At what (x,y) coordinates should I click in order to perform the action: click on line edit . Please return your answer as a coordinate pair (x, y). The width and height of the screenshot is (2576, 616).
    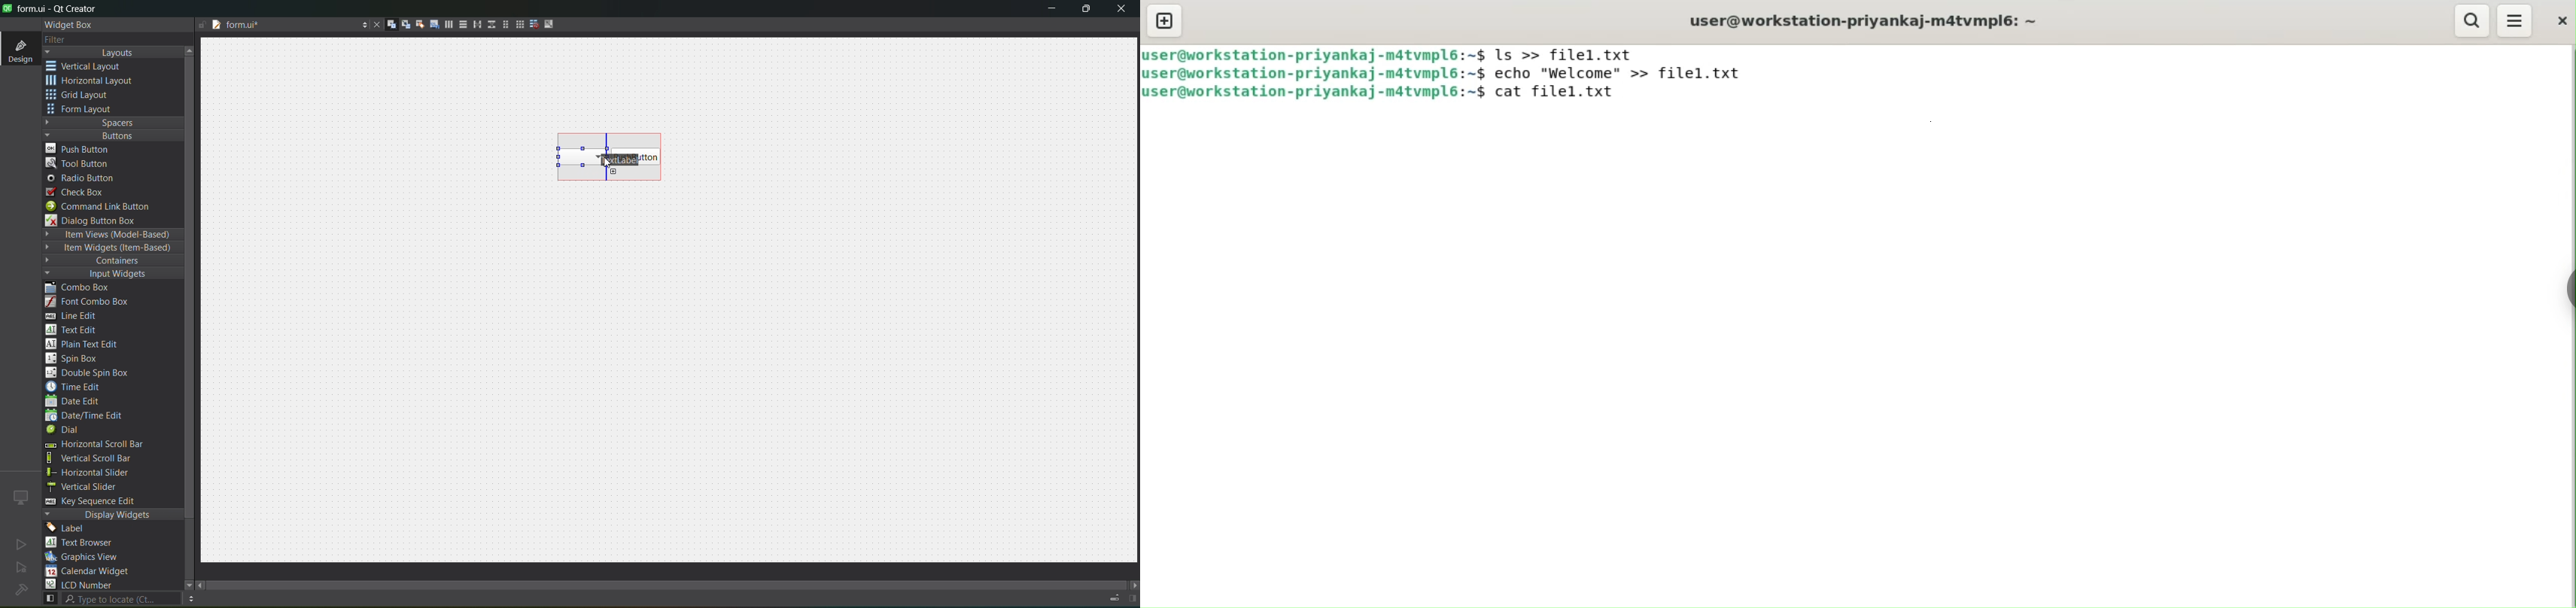
    Looking at the image, I should click on (77, 316).